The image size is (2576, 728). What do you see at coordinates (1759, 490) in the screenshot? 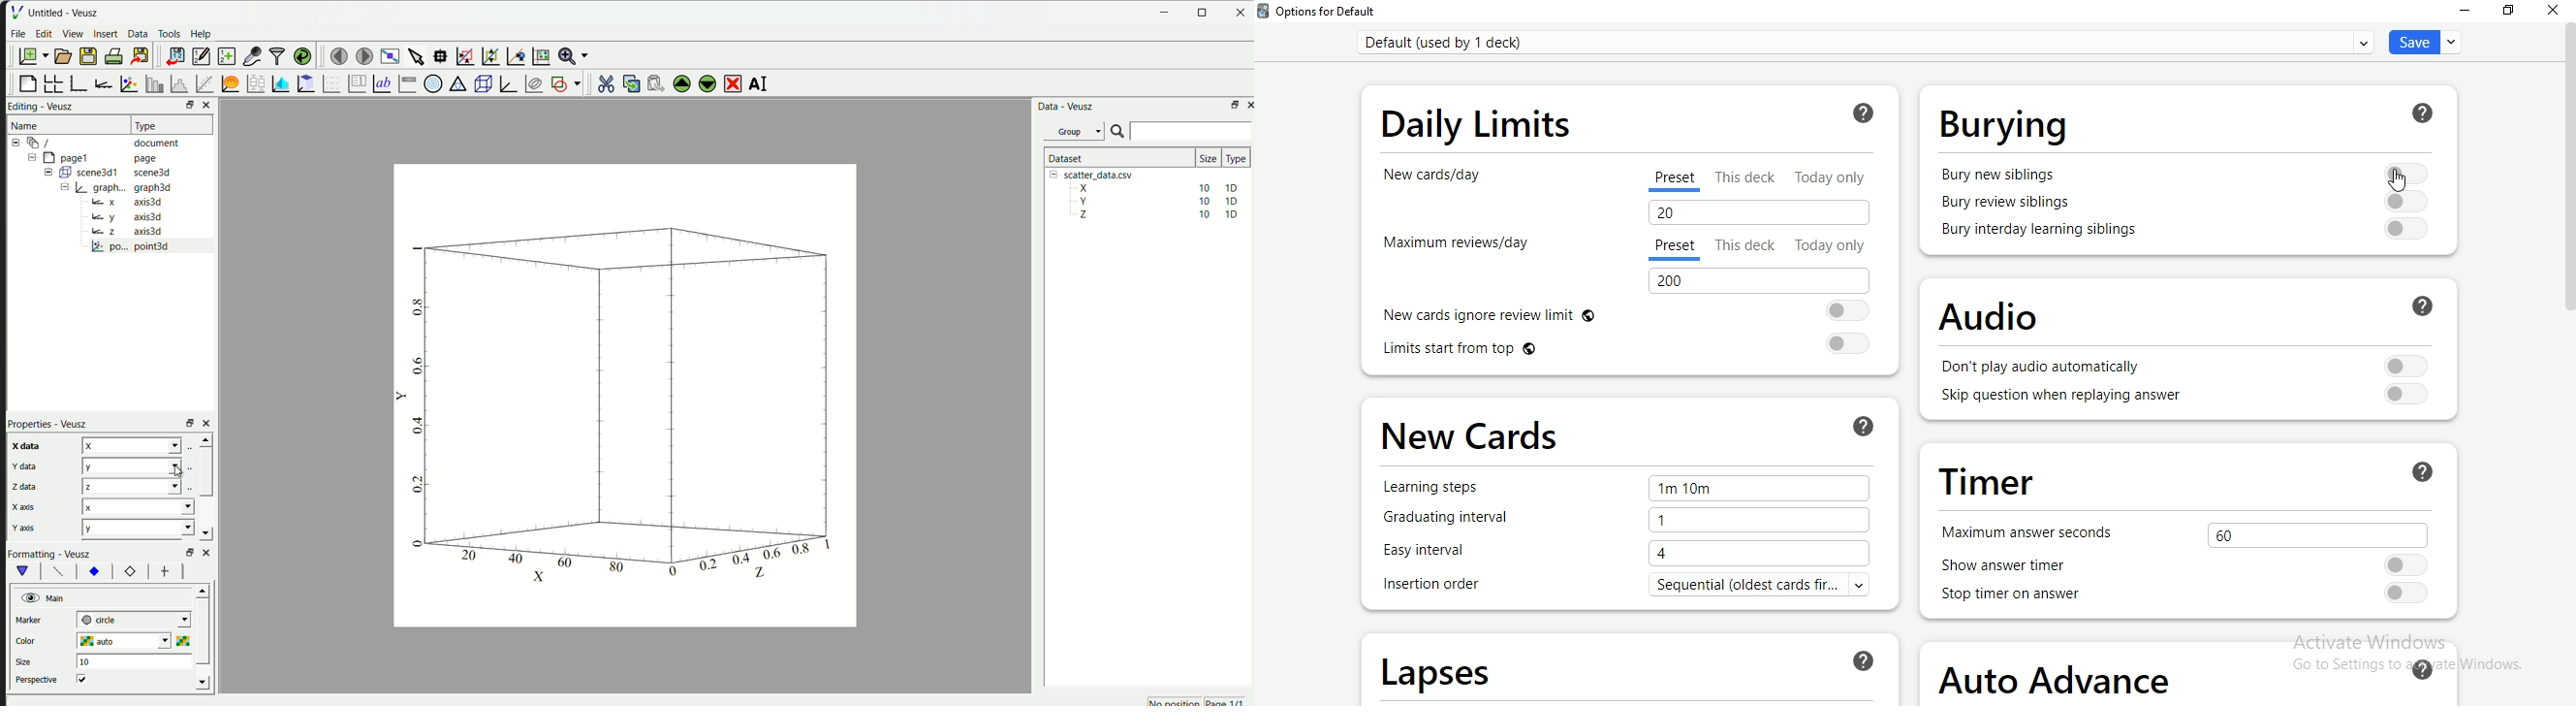
I see `1m 10m` at bounding box center [1759, 490].